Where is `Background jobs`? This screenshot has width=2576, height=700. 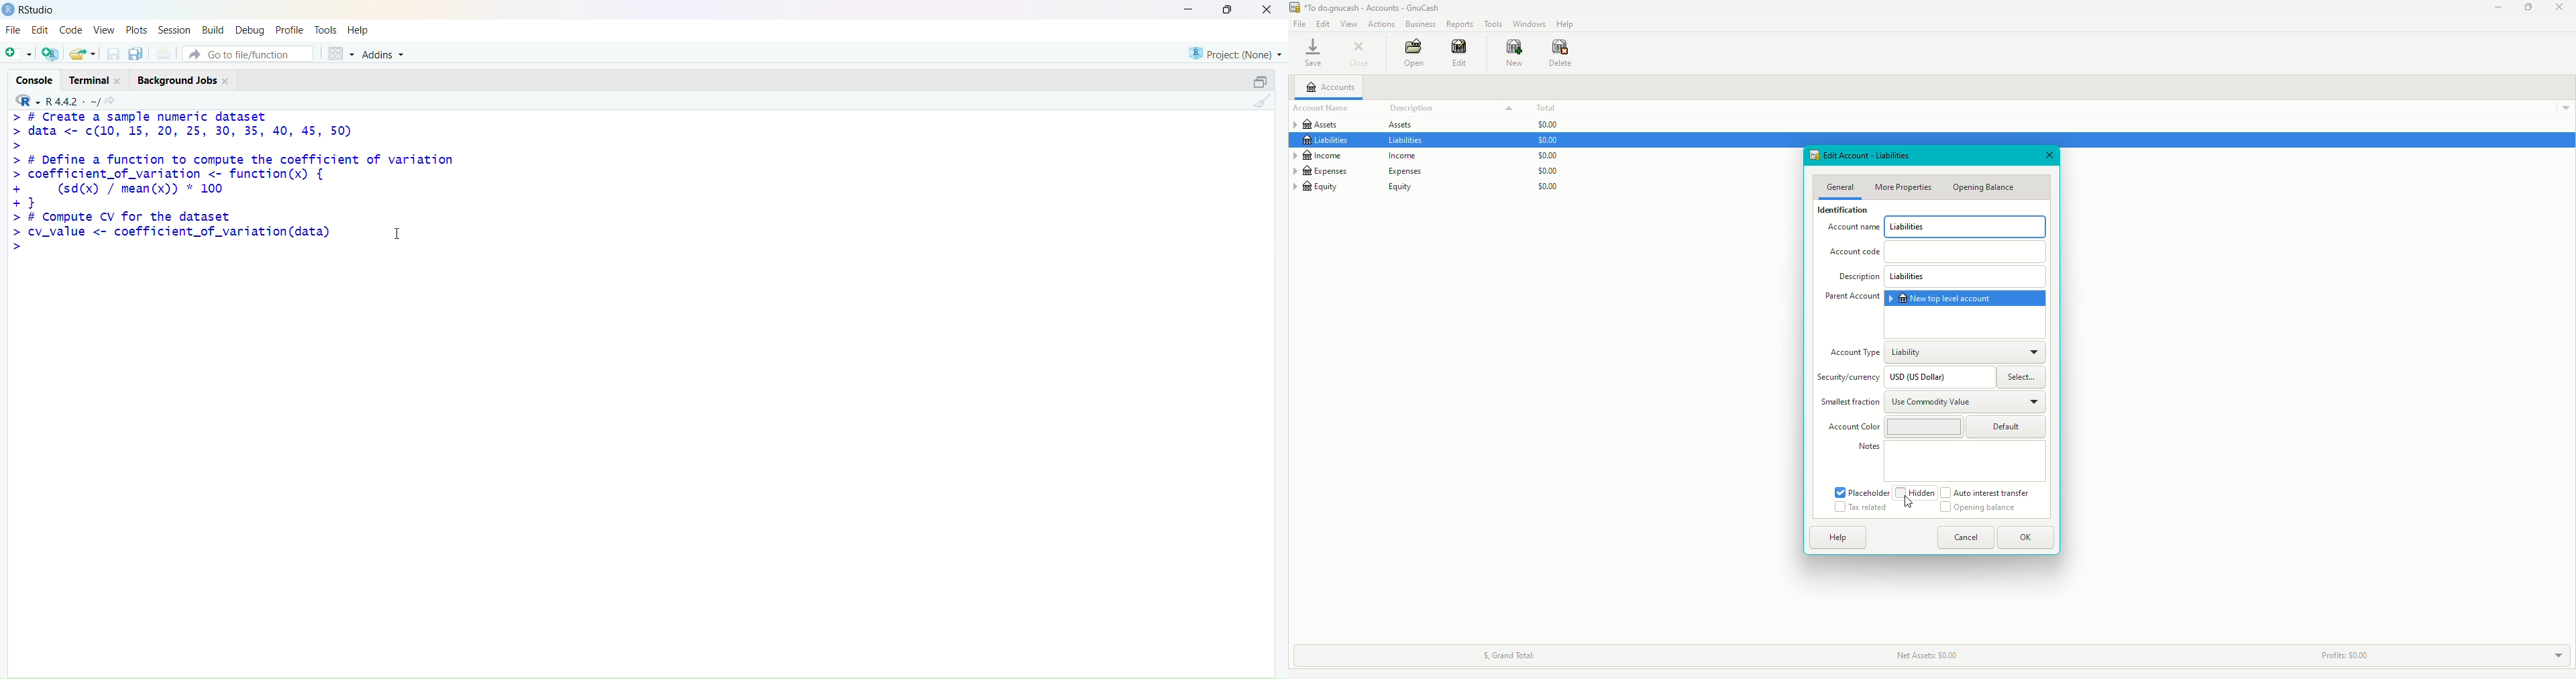
Background jobs is located at coordinates (176, 82).